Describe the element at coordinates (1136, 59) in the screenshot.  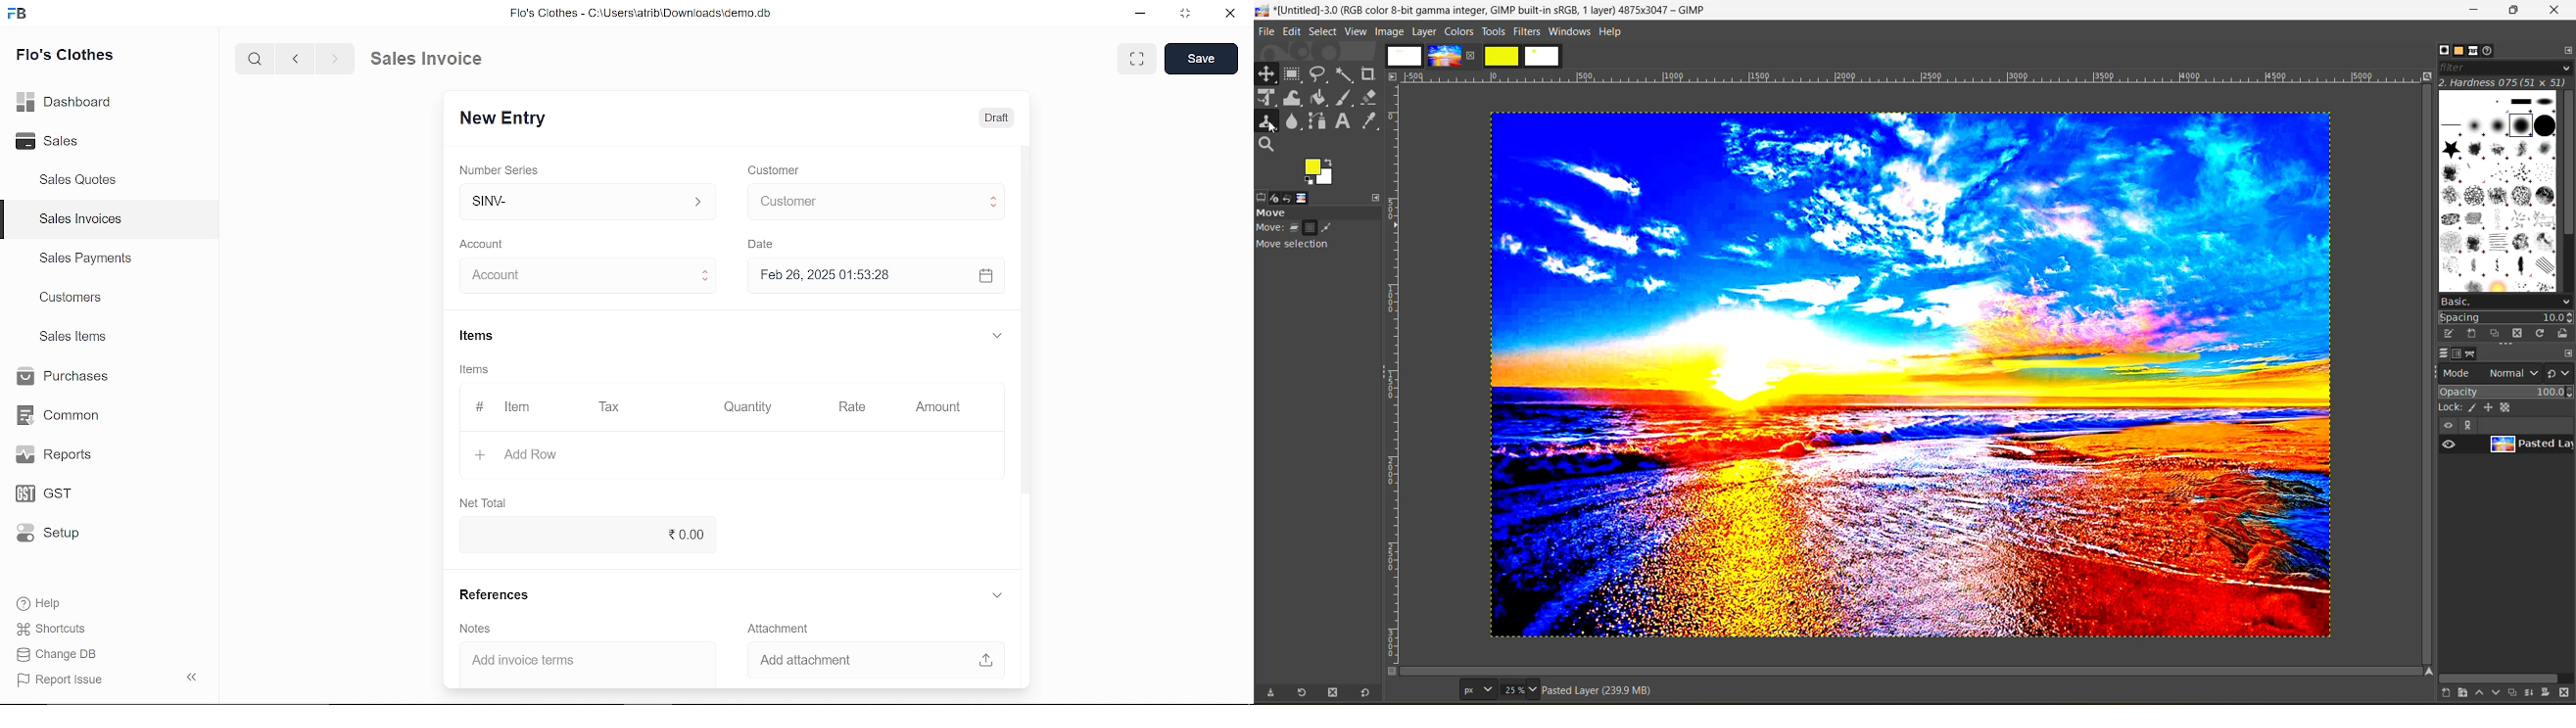
I see `full screen` at that location.